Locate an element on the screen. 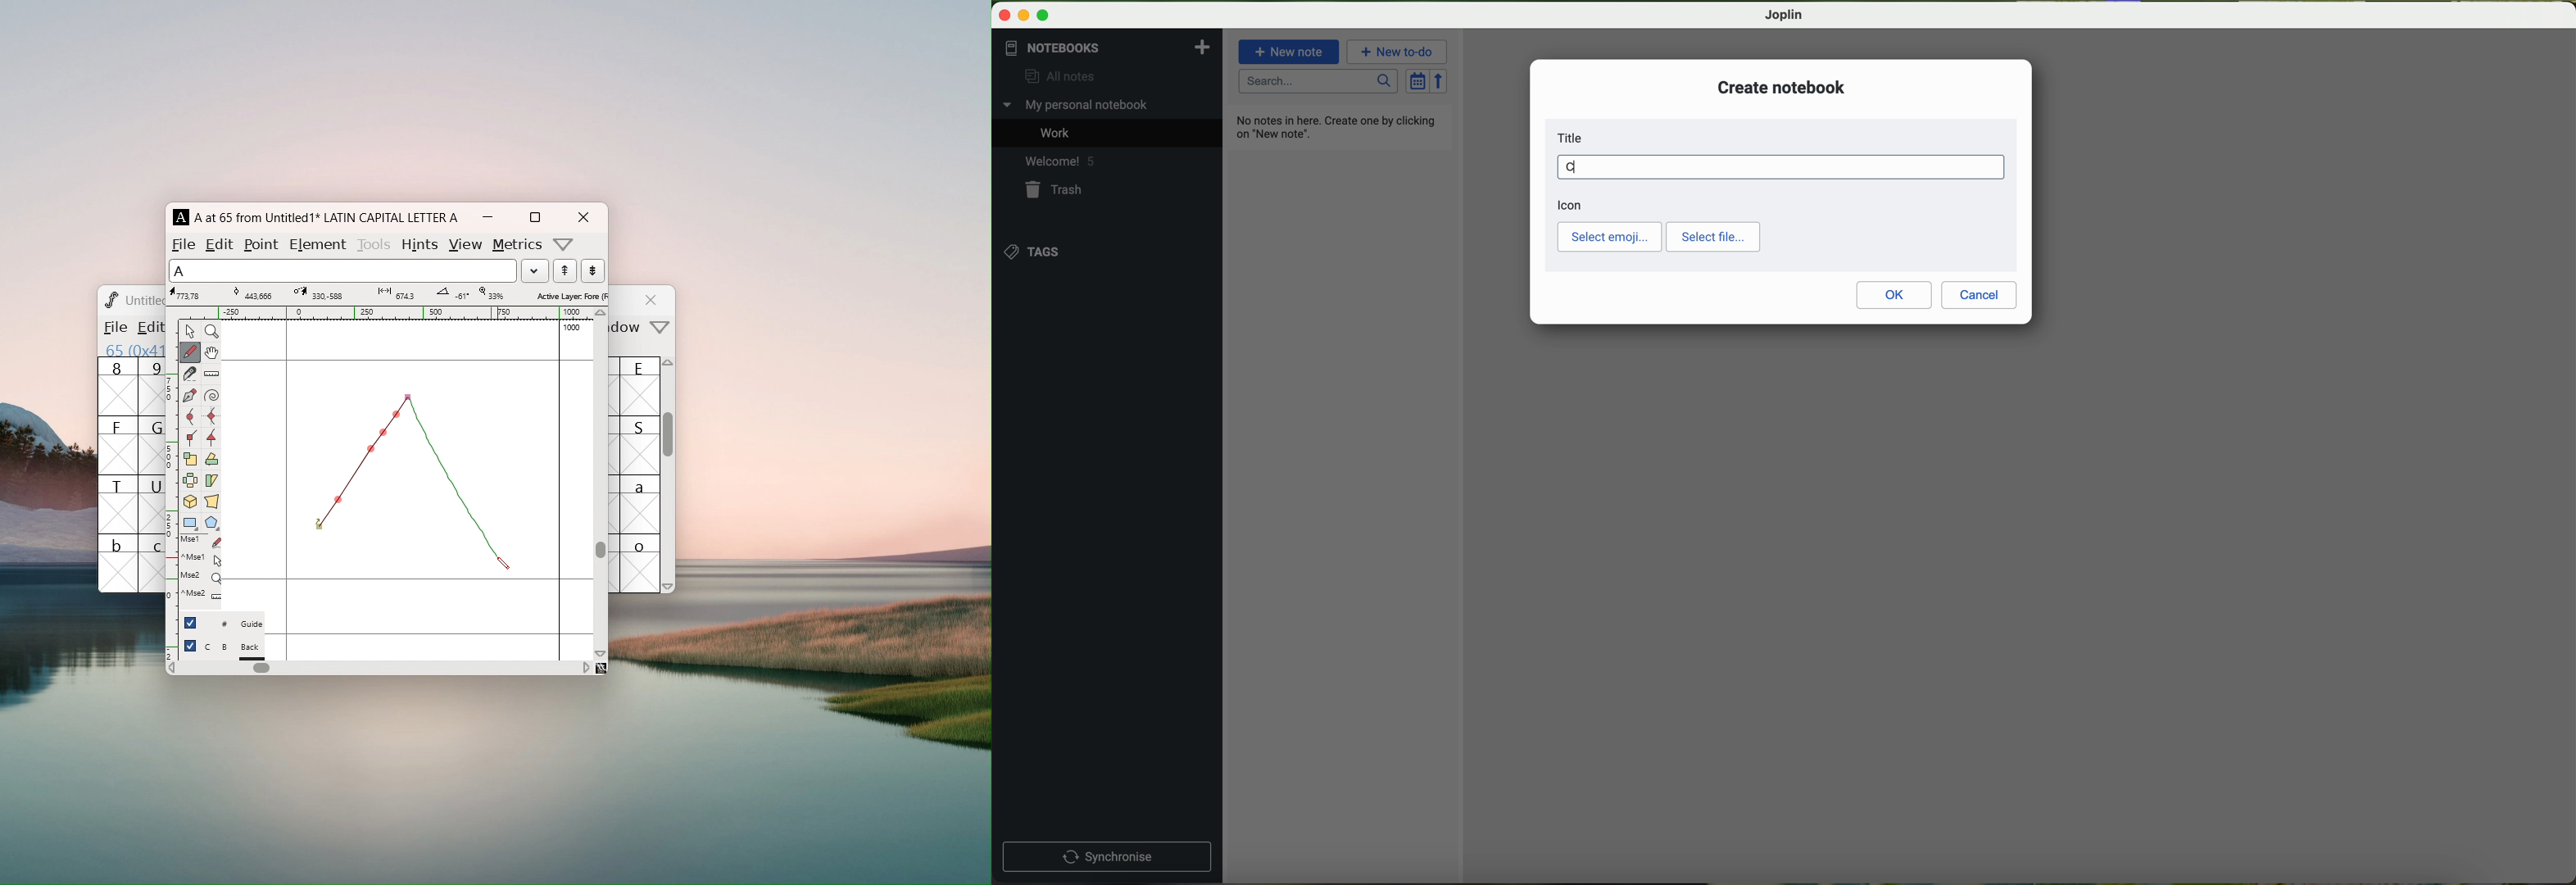 The height and width of the screenshot is (896, 2576). Mse1 is located at coordinates (202, 542).